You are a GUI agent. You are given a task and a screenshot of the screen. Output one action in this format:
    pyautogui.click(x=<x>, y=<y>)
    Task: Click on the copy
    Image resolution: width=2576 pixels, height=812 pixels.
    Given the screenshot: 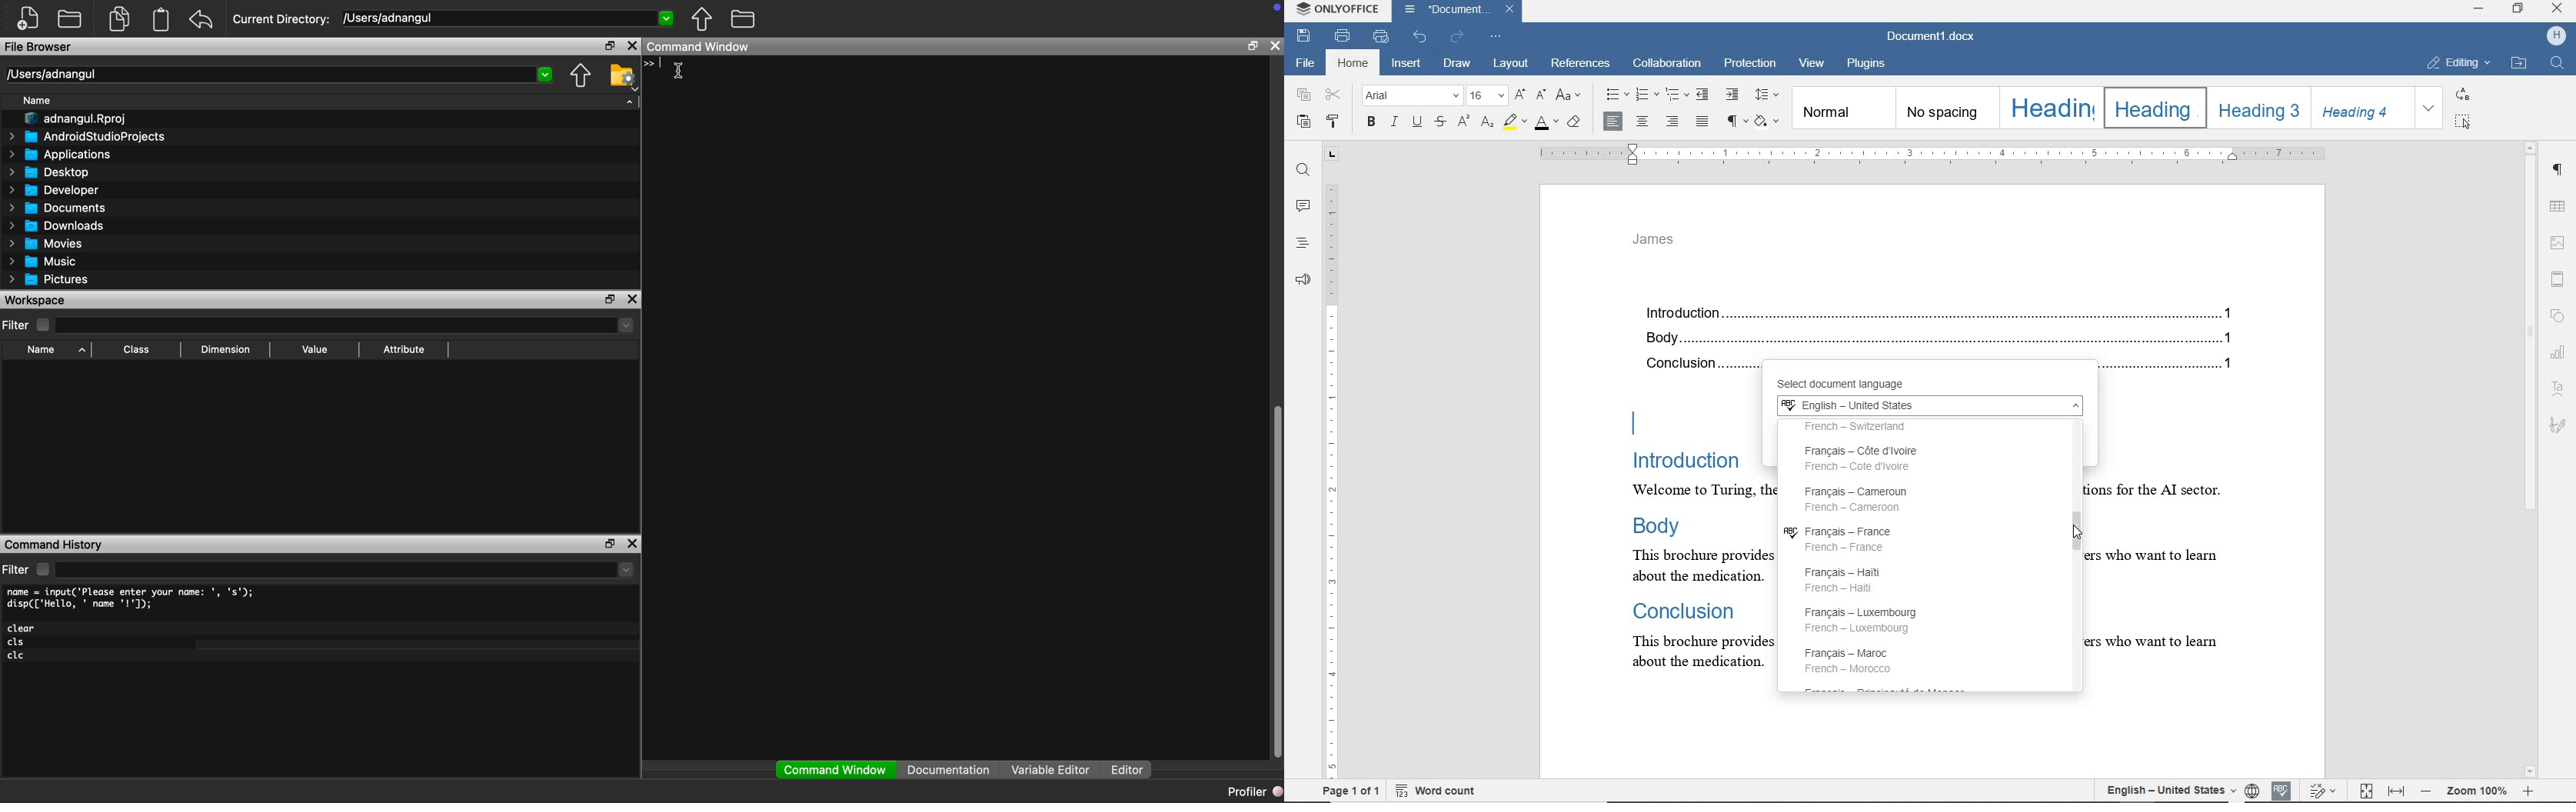 What is the action you would take?
    pyautogui.click(x=1304, y=95)
    